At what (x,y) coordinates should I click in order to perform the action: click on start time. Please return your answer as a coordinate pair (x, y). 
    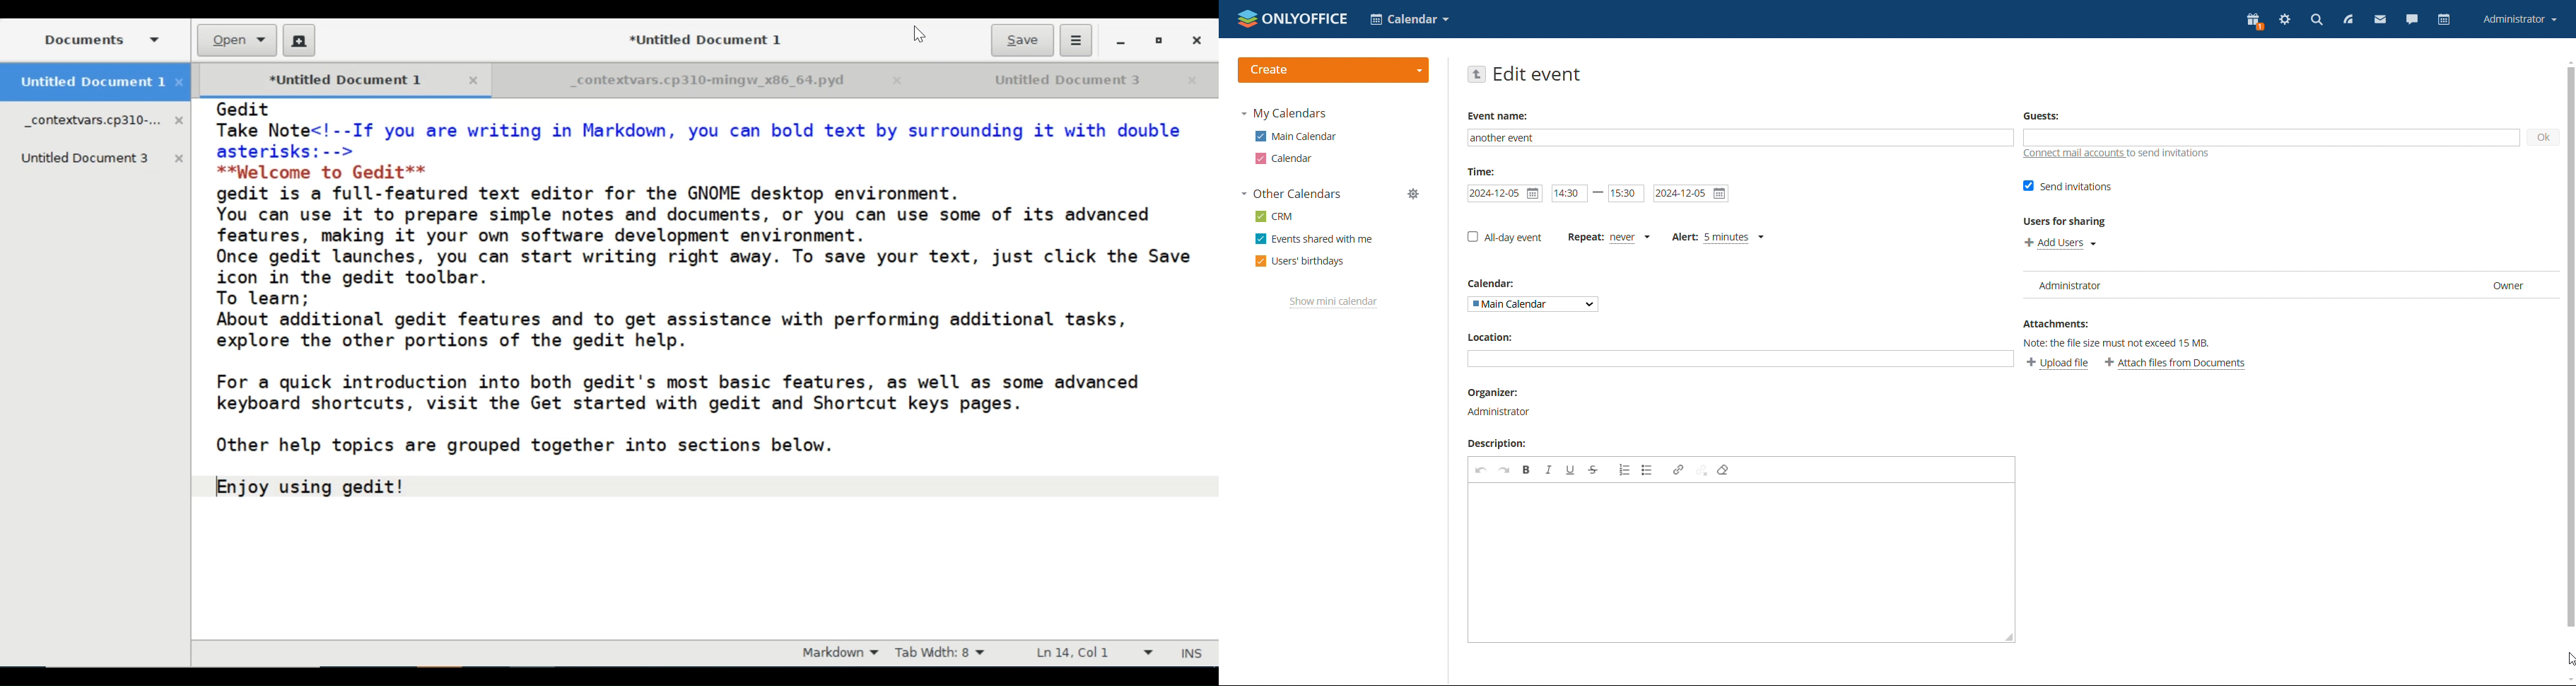
    Looking at the image, I should click on (1570, 193).